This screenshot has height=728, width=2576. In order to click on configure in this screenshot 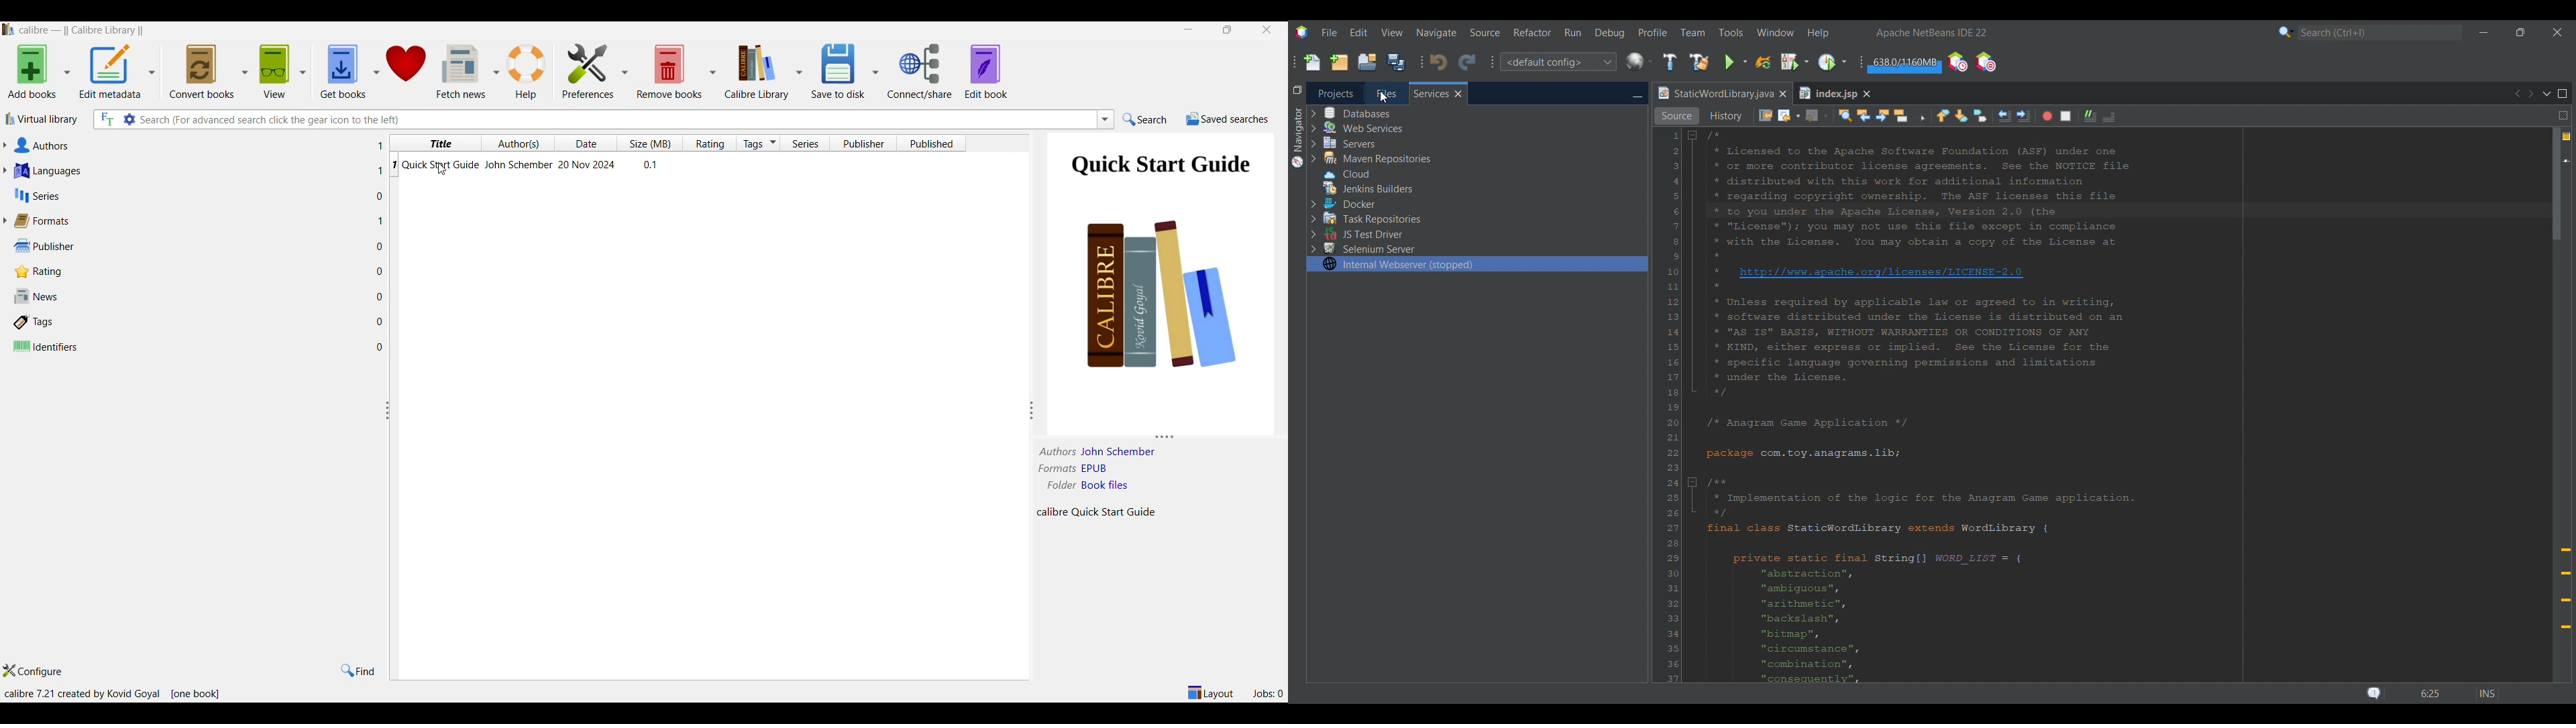, I will do `click(37, 672)`.